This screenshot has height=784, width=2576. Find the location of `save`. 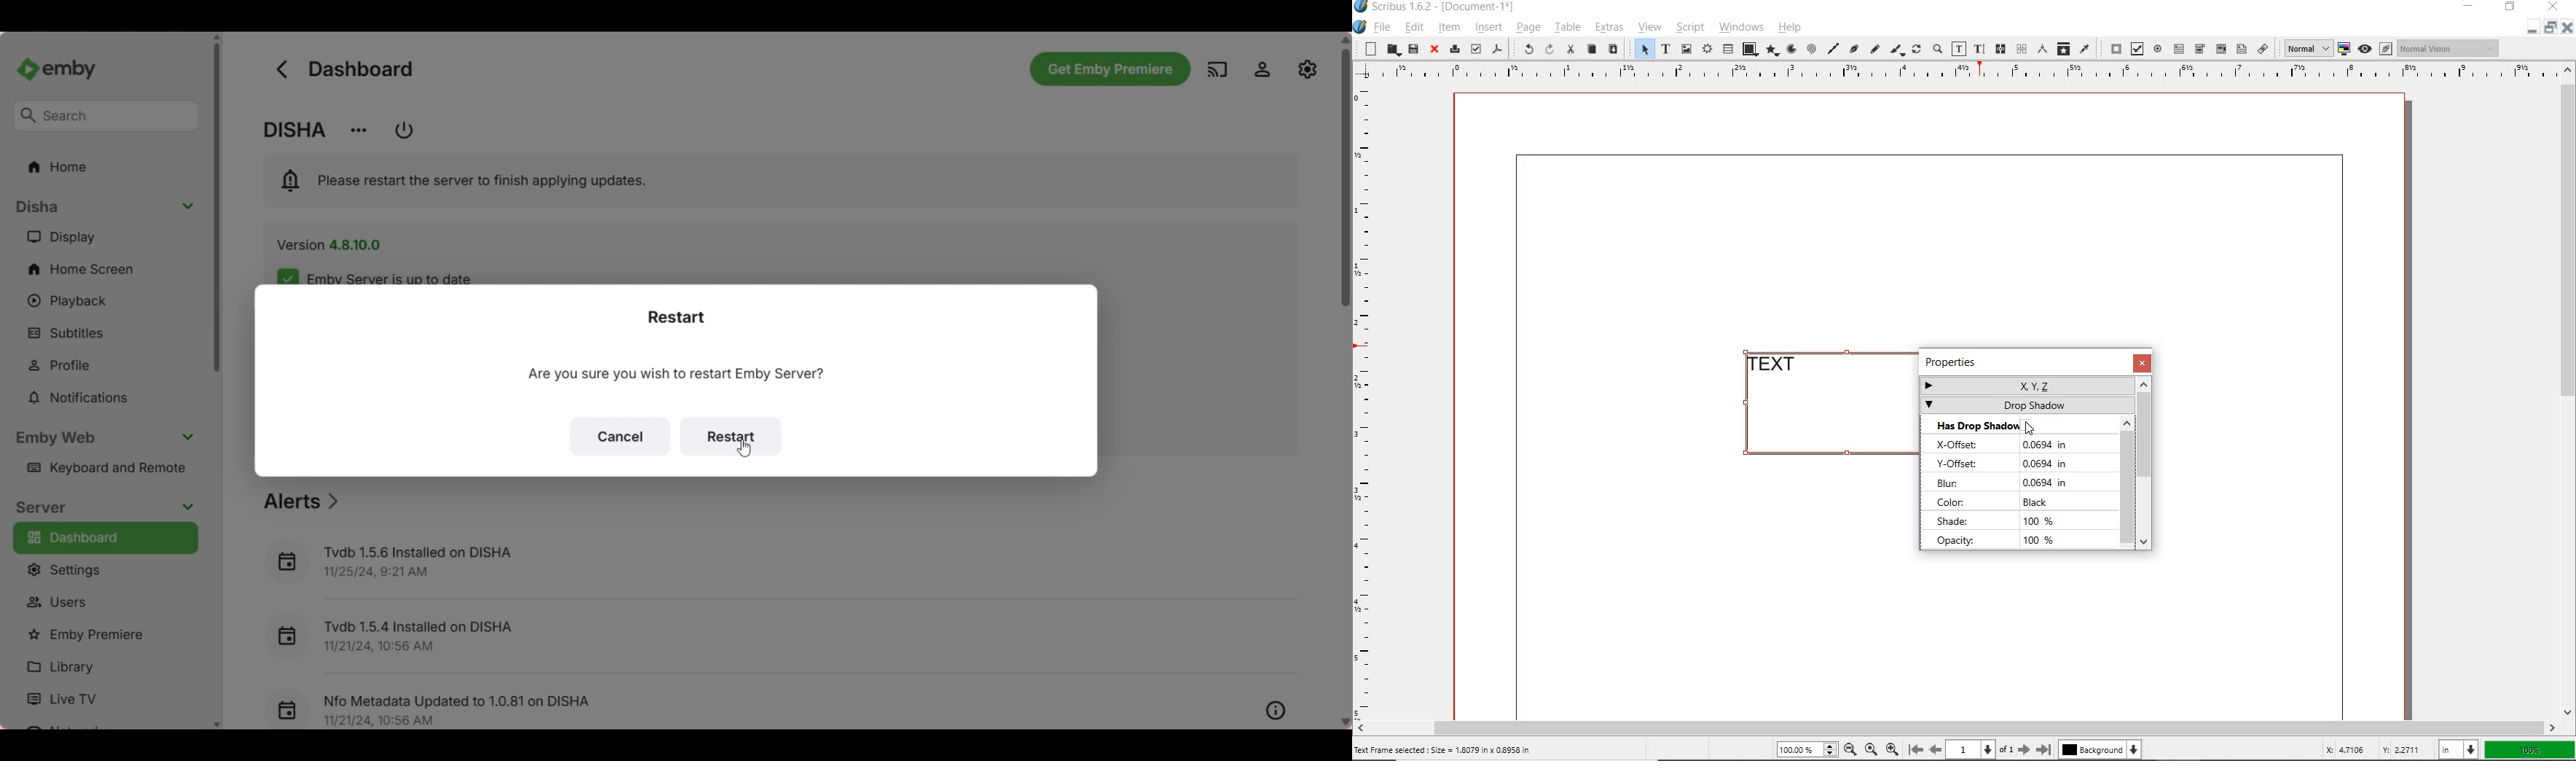

save is located at coordinates (1412, 49).